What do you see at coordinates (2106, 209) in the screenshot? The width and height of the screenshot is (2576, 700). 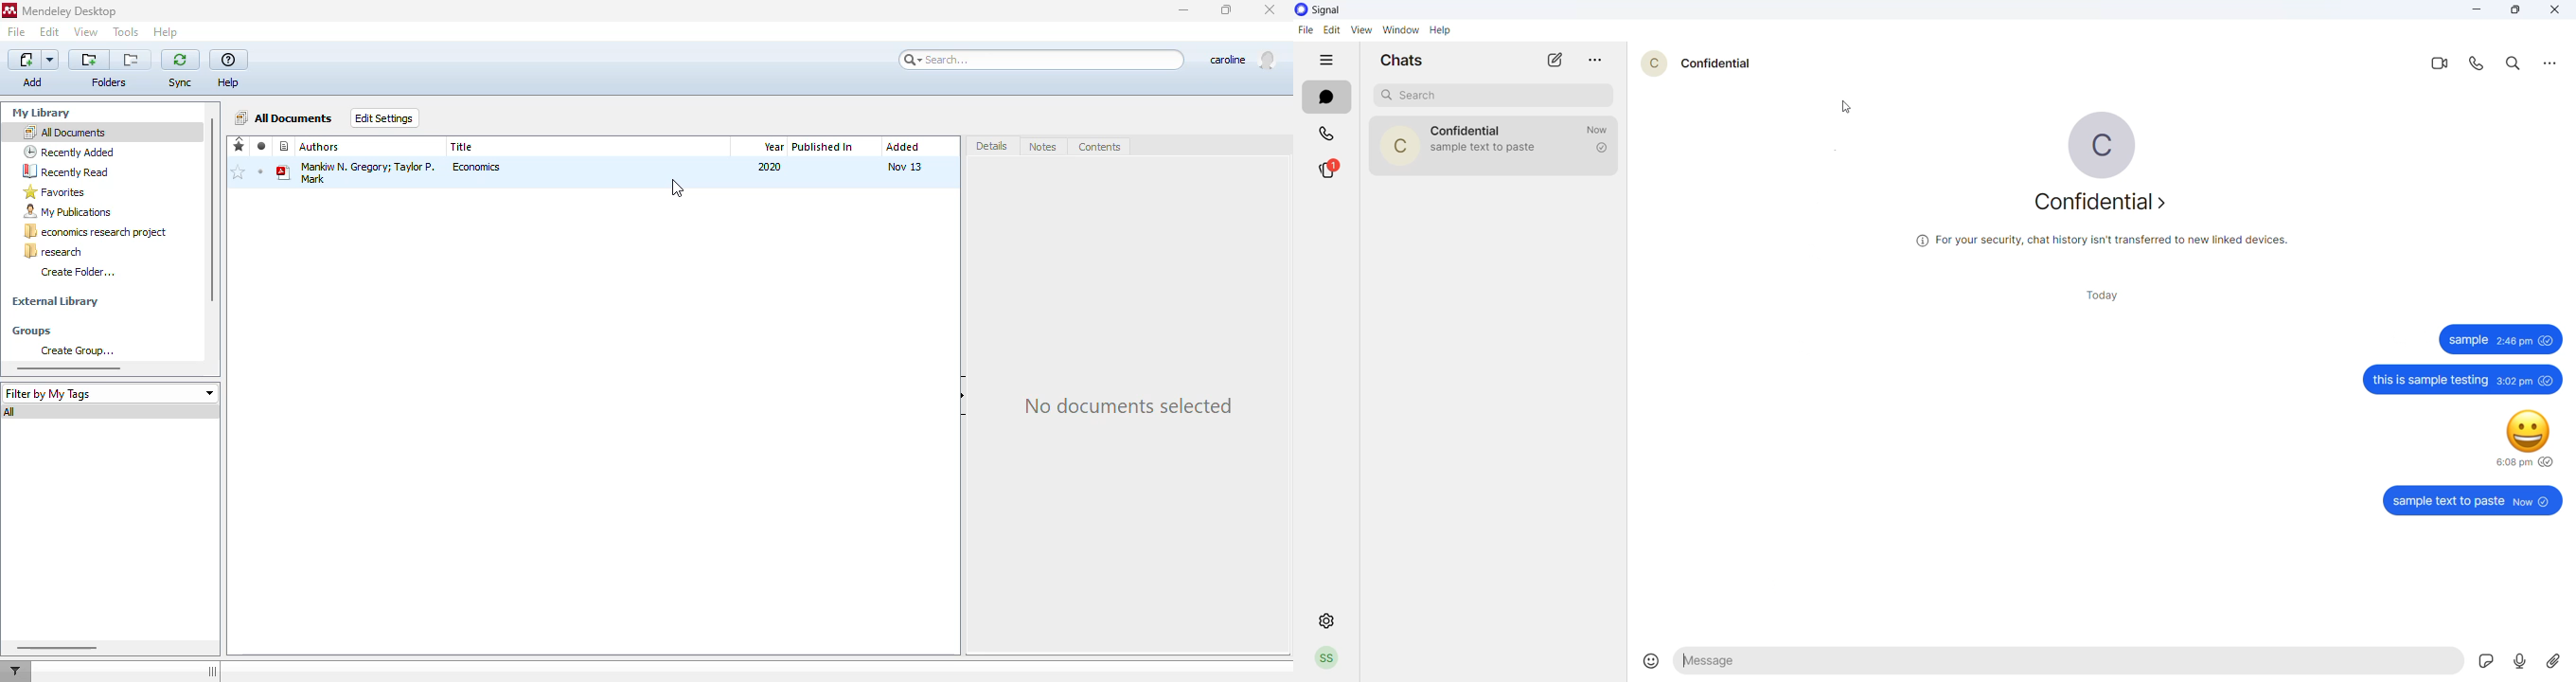 I see `about contact` at bounding box center [2106, 209].